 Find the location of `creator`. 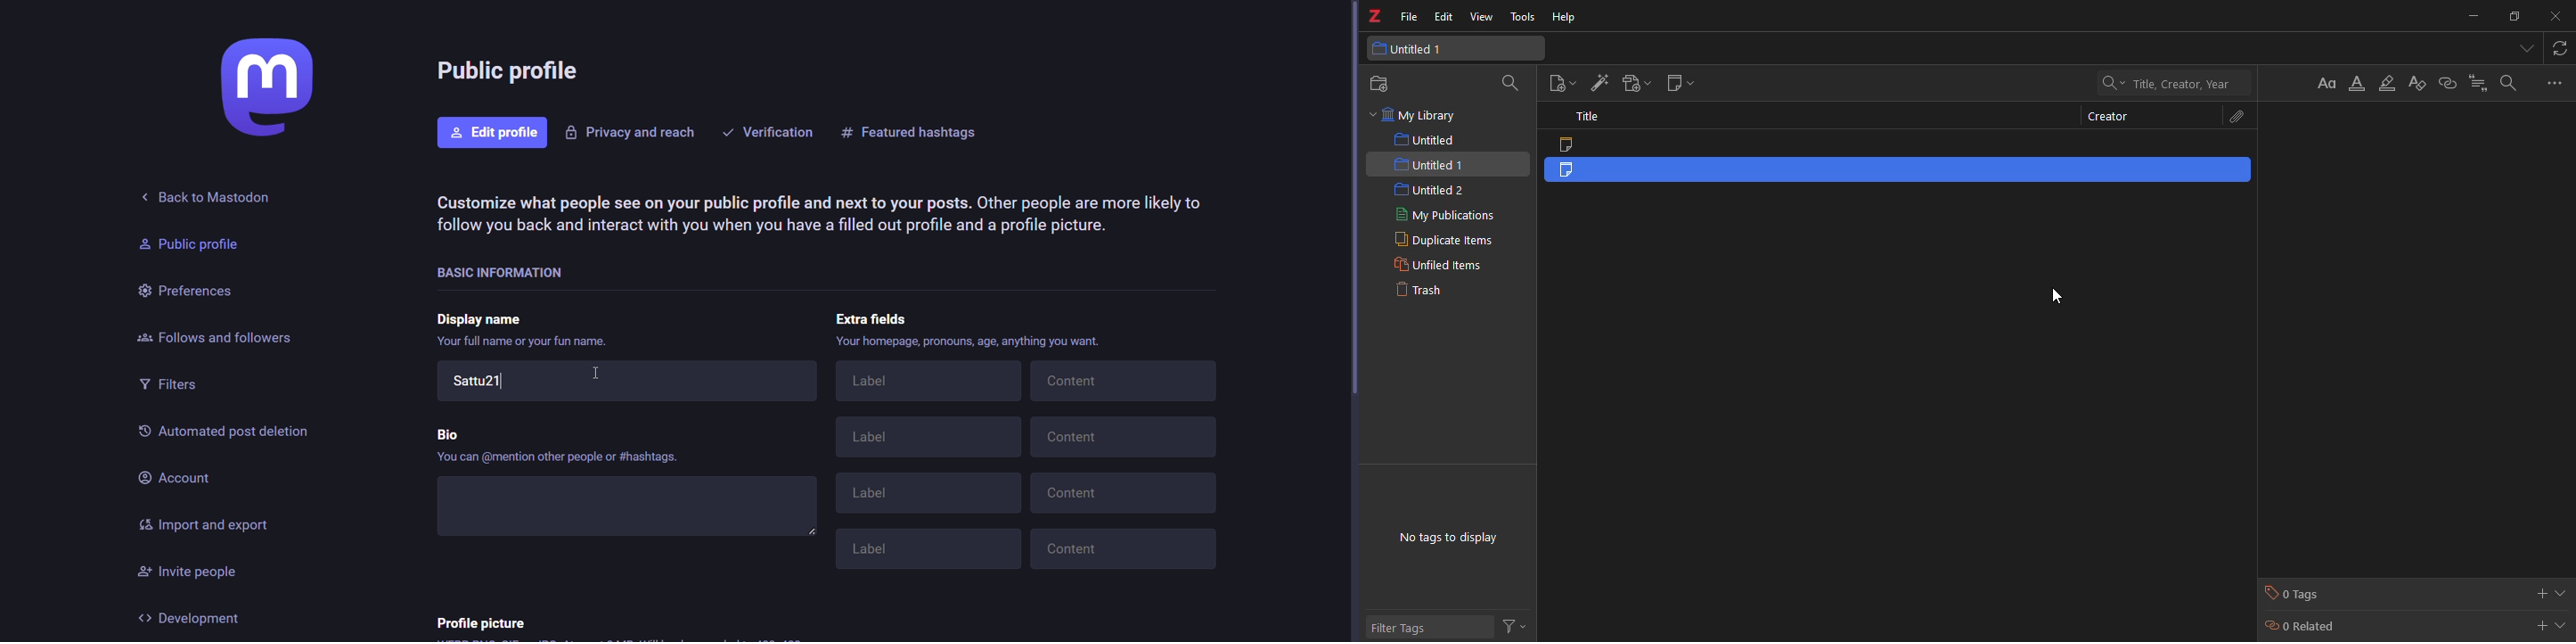

creator is located at coordinates (2120, 119).